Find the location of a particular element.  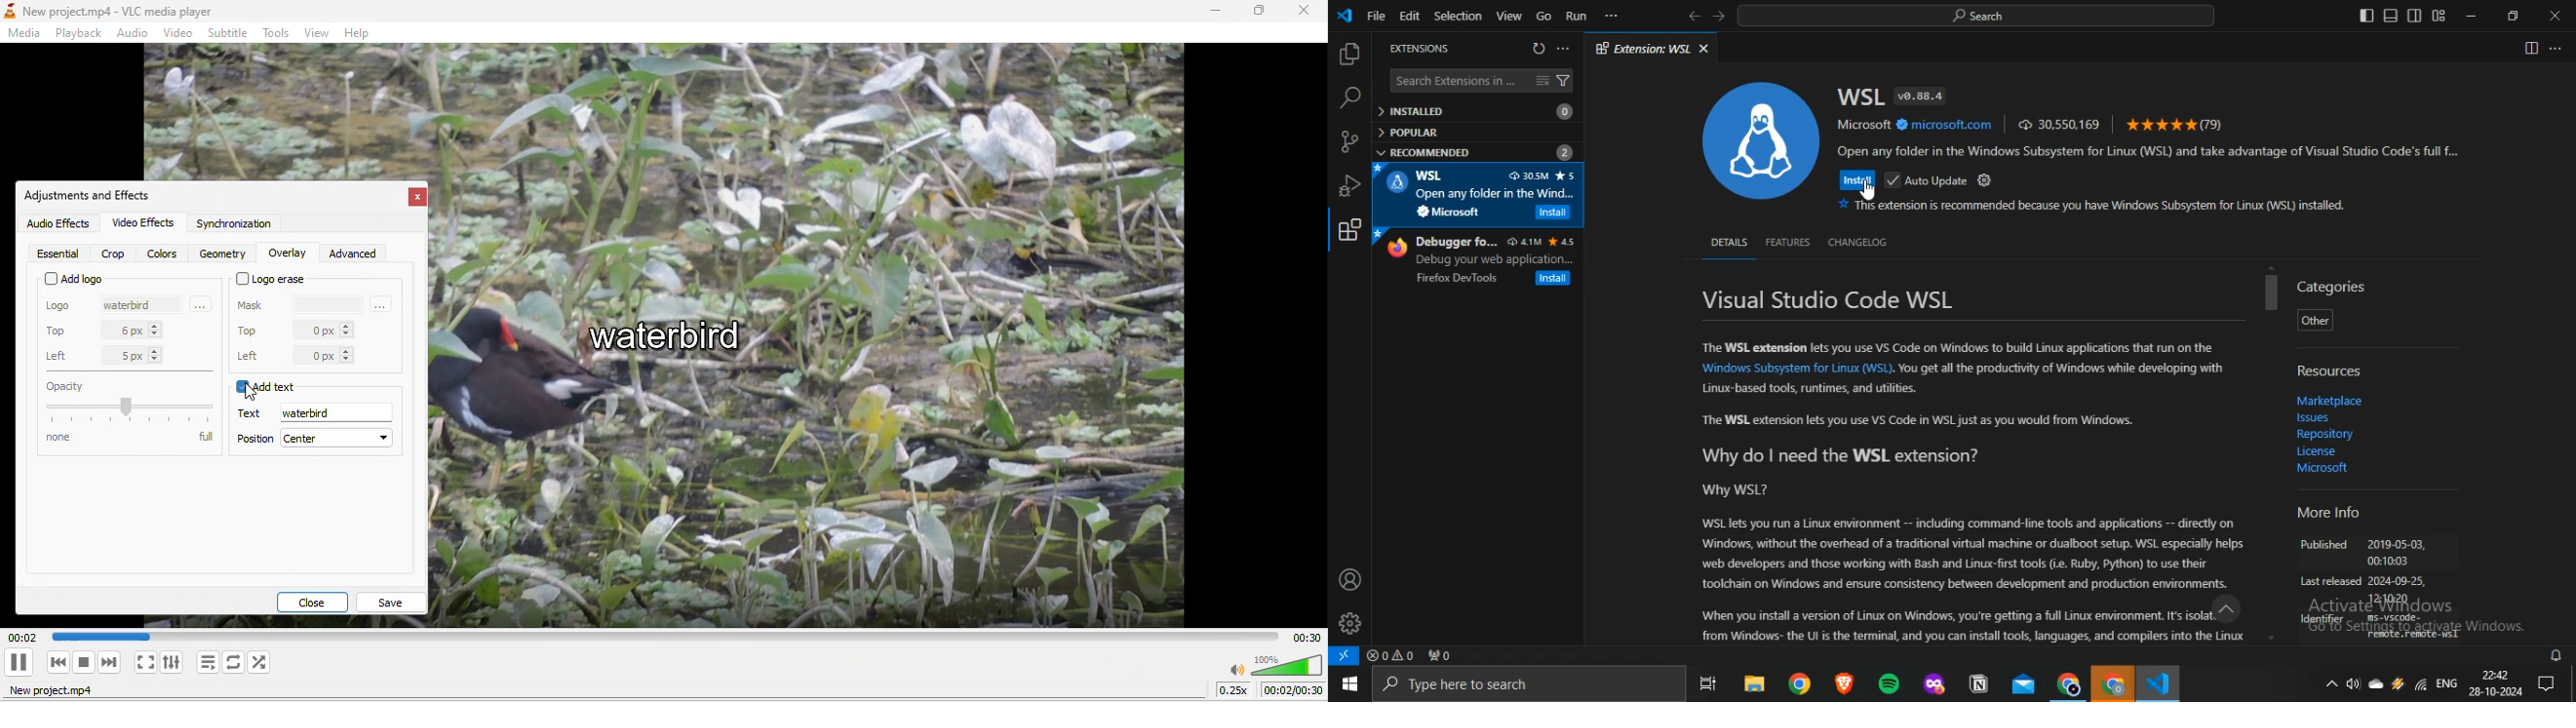

Go is located at coordinates (1543, 16).